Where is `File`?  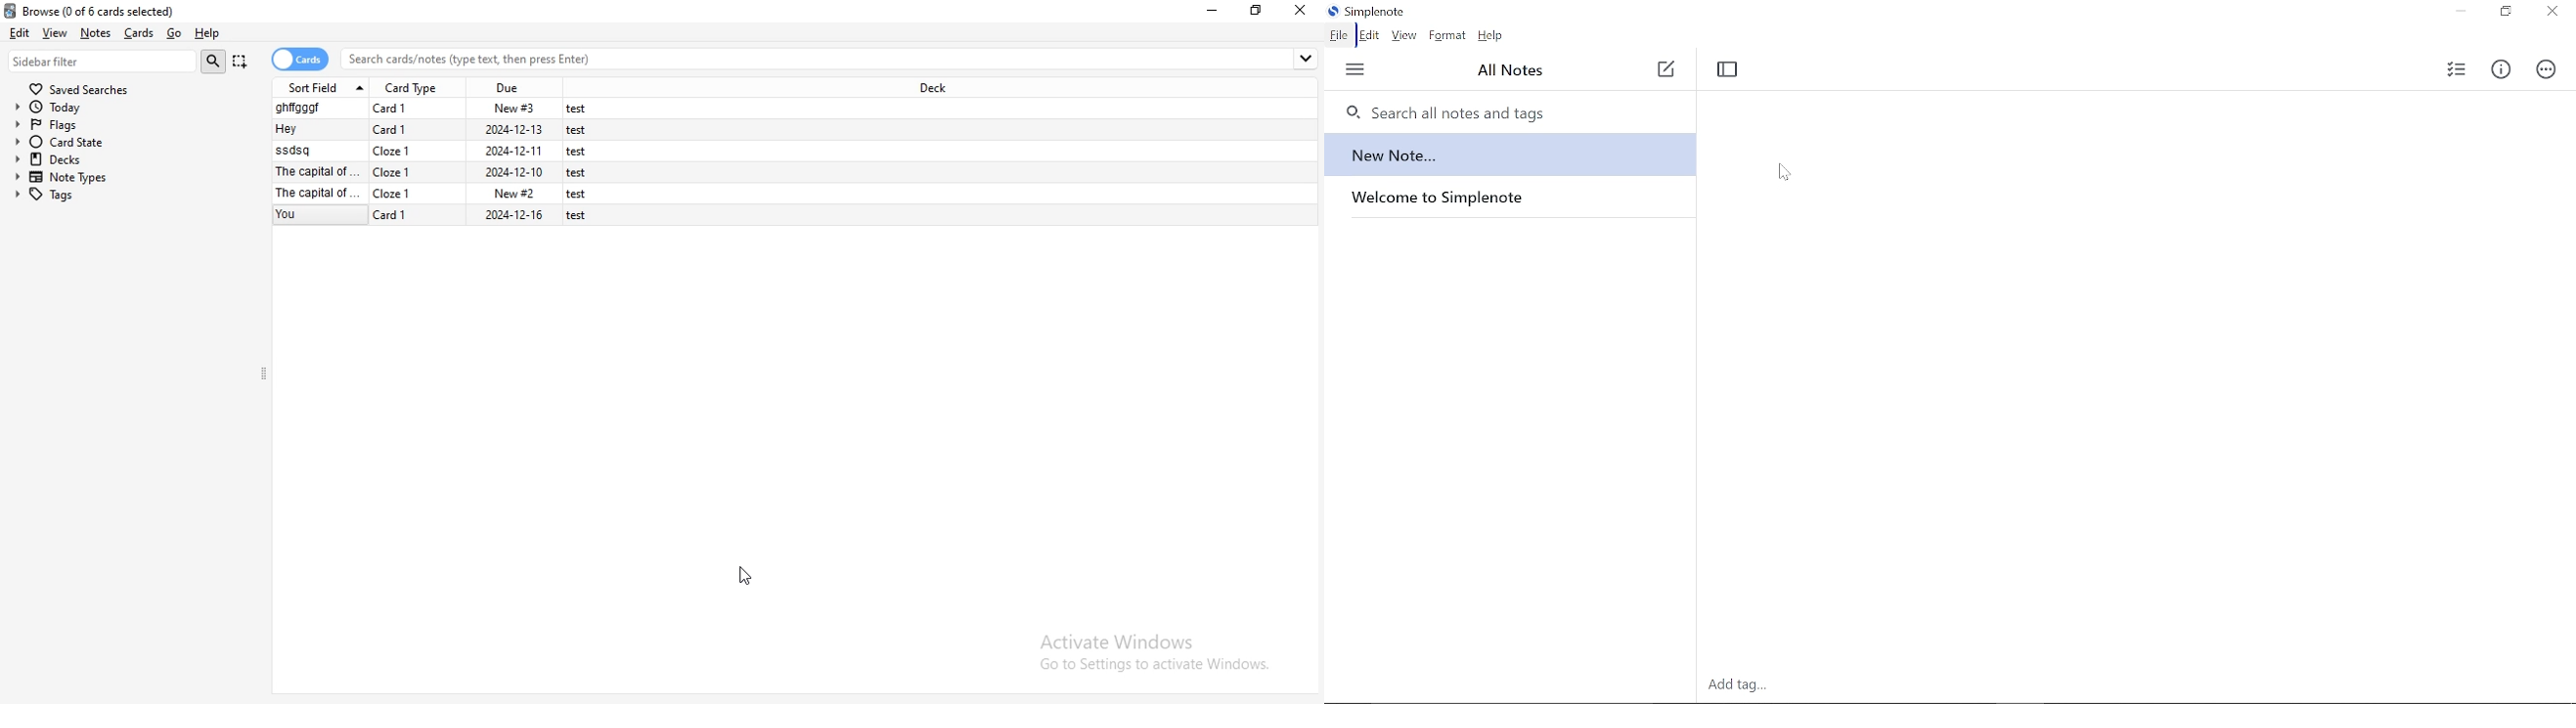
File is located at coordinates (442, 151).